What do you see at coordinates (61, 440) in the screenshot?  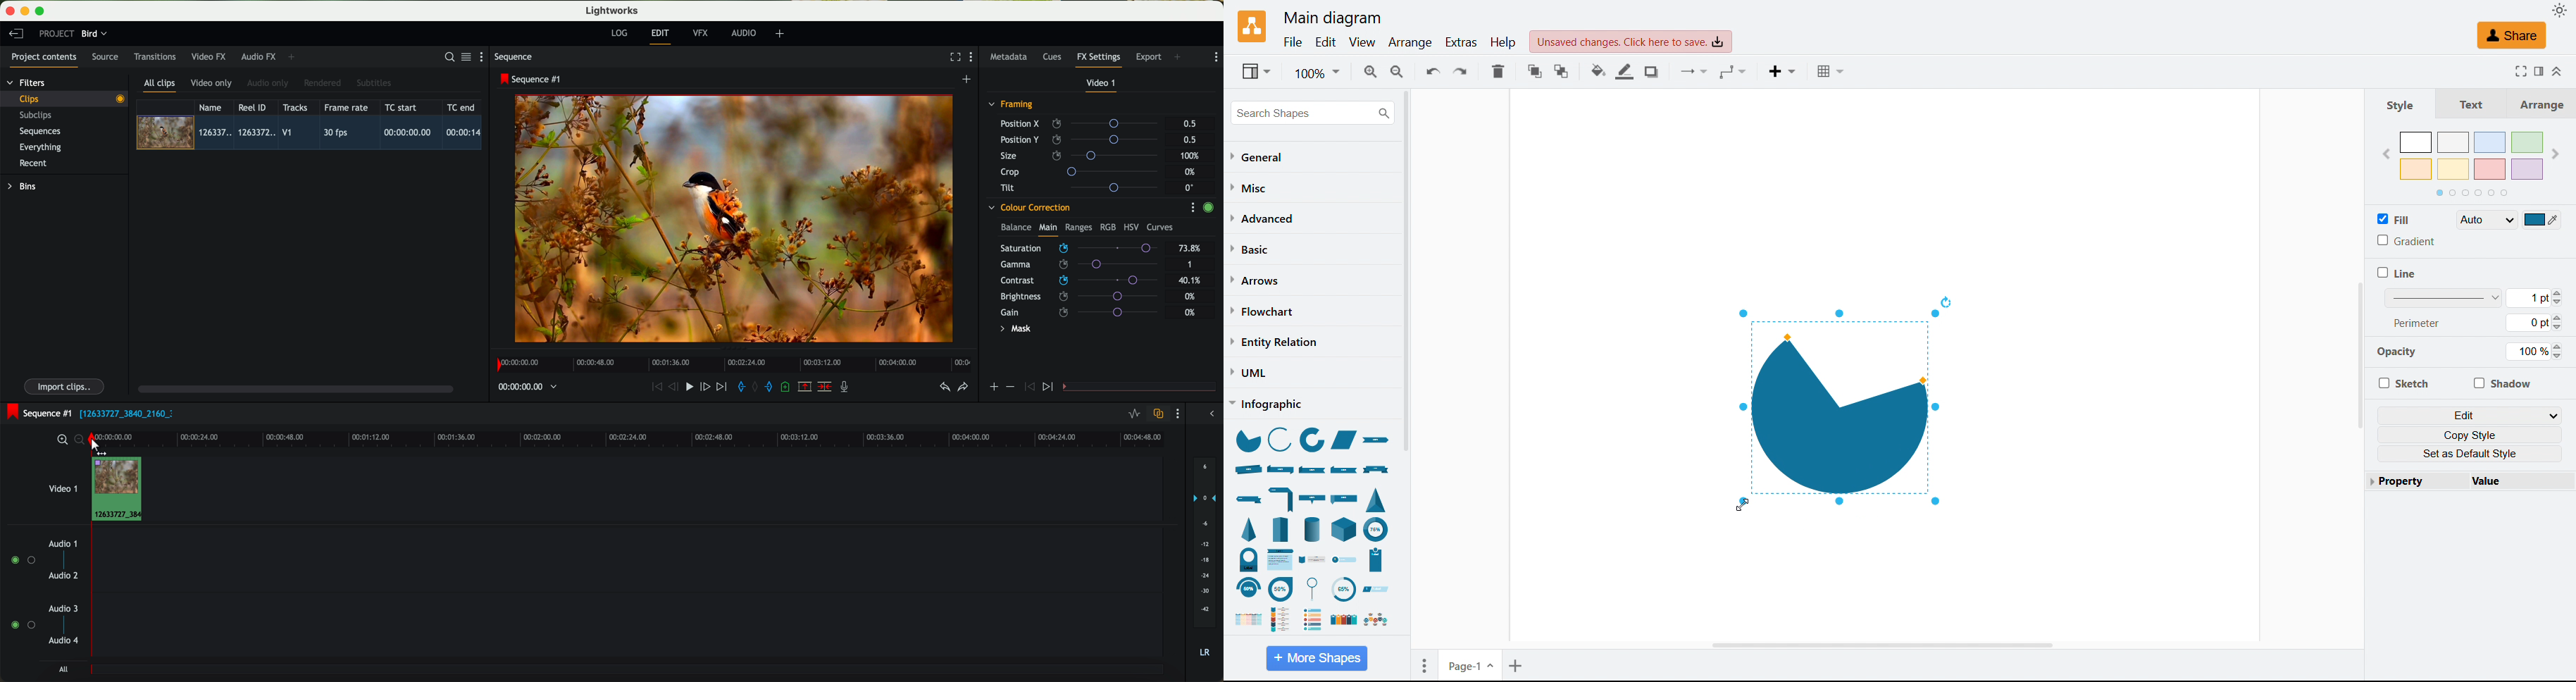 I see `zoom in` at bounding box center [61, 440].